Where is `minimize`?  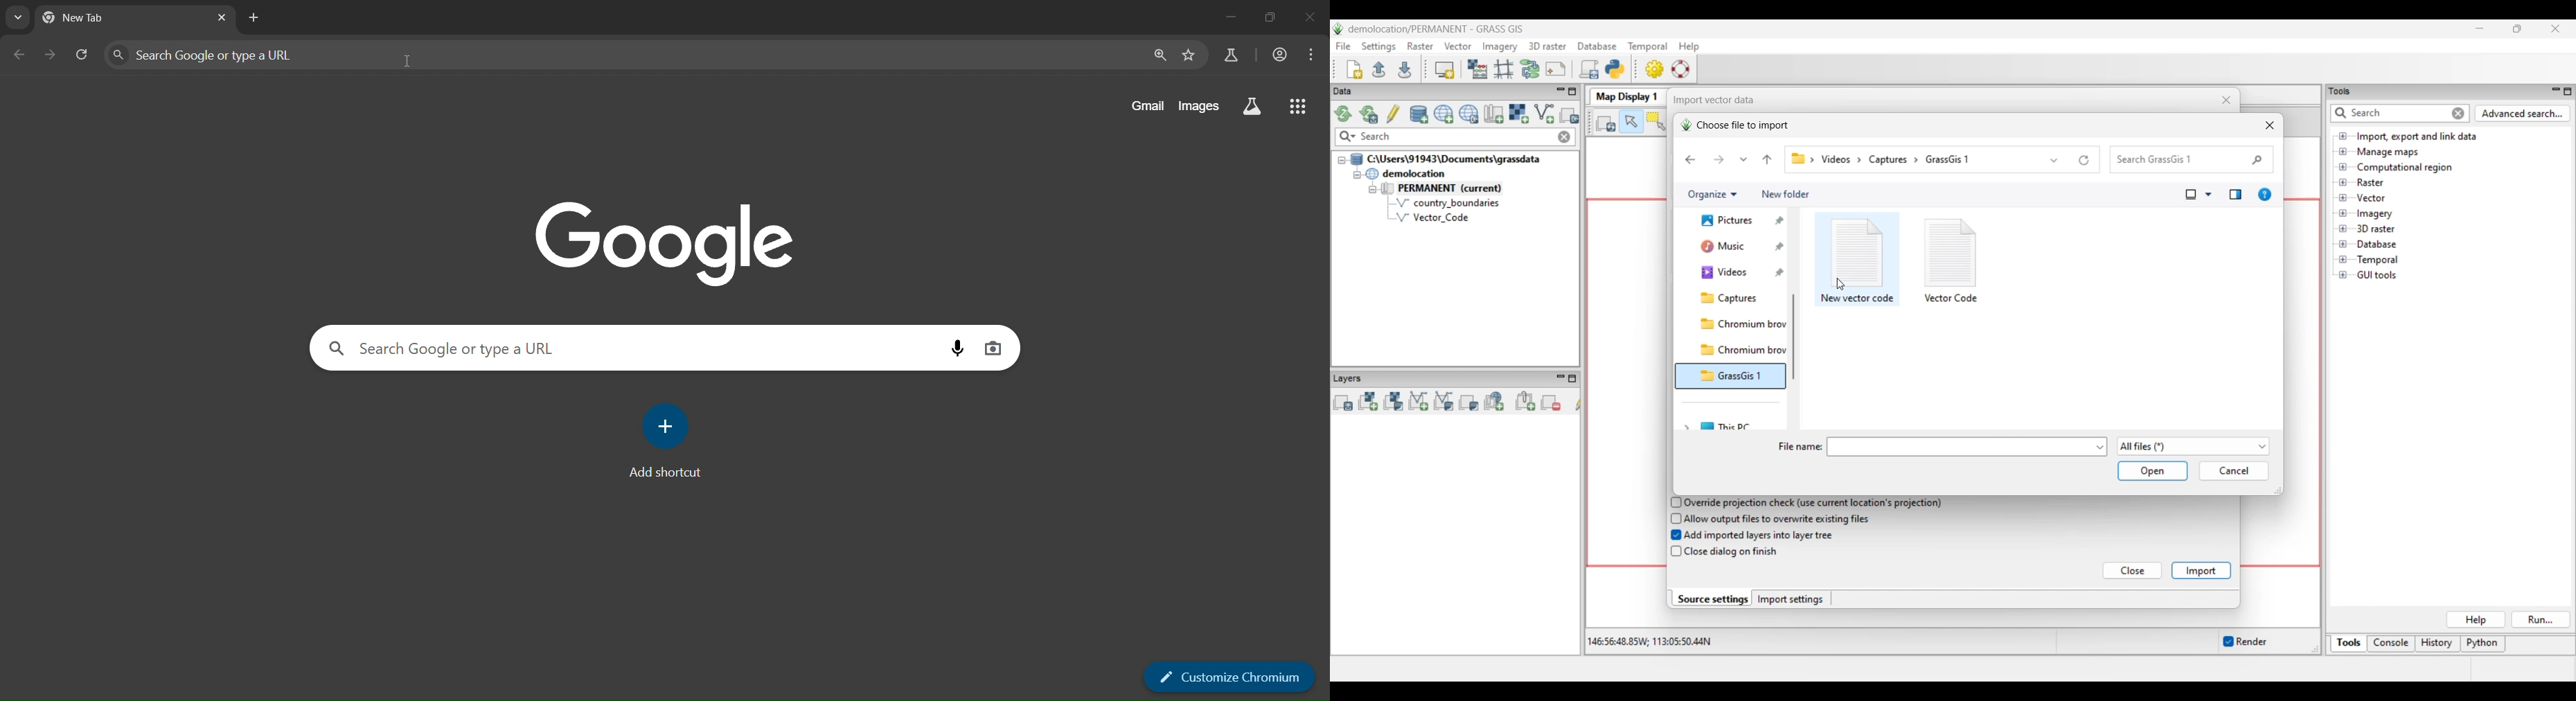
minimize is located at coordinates (1232, 17).